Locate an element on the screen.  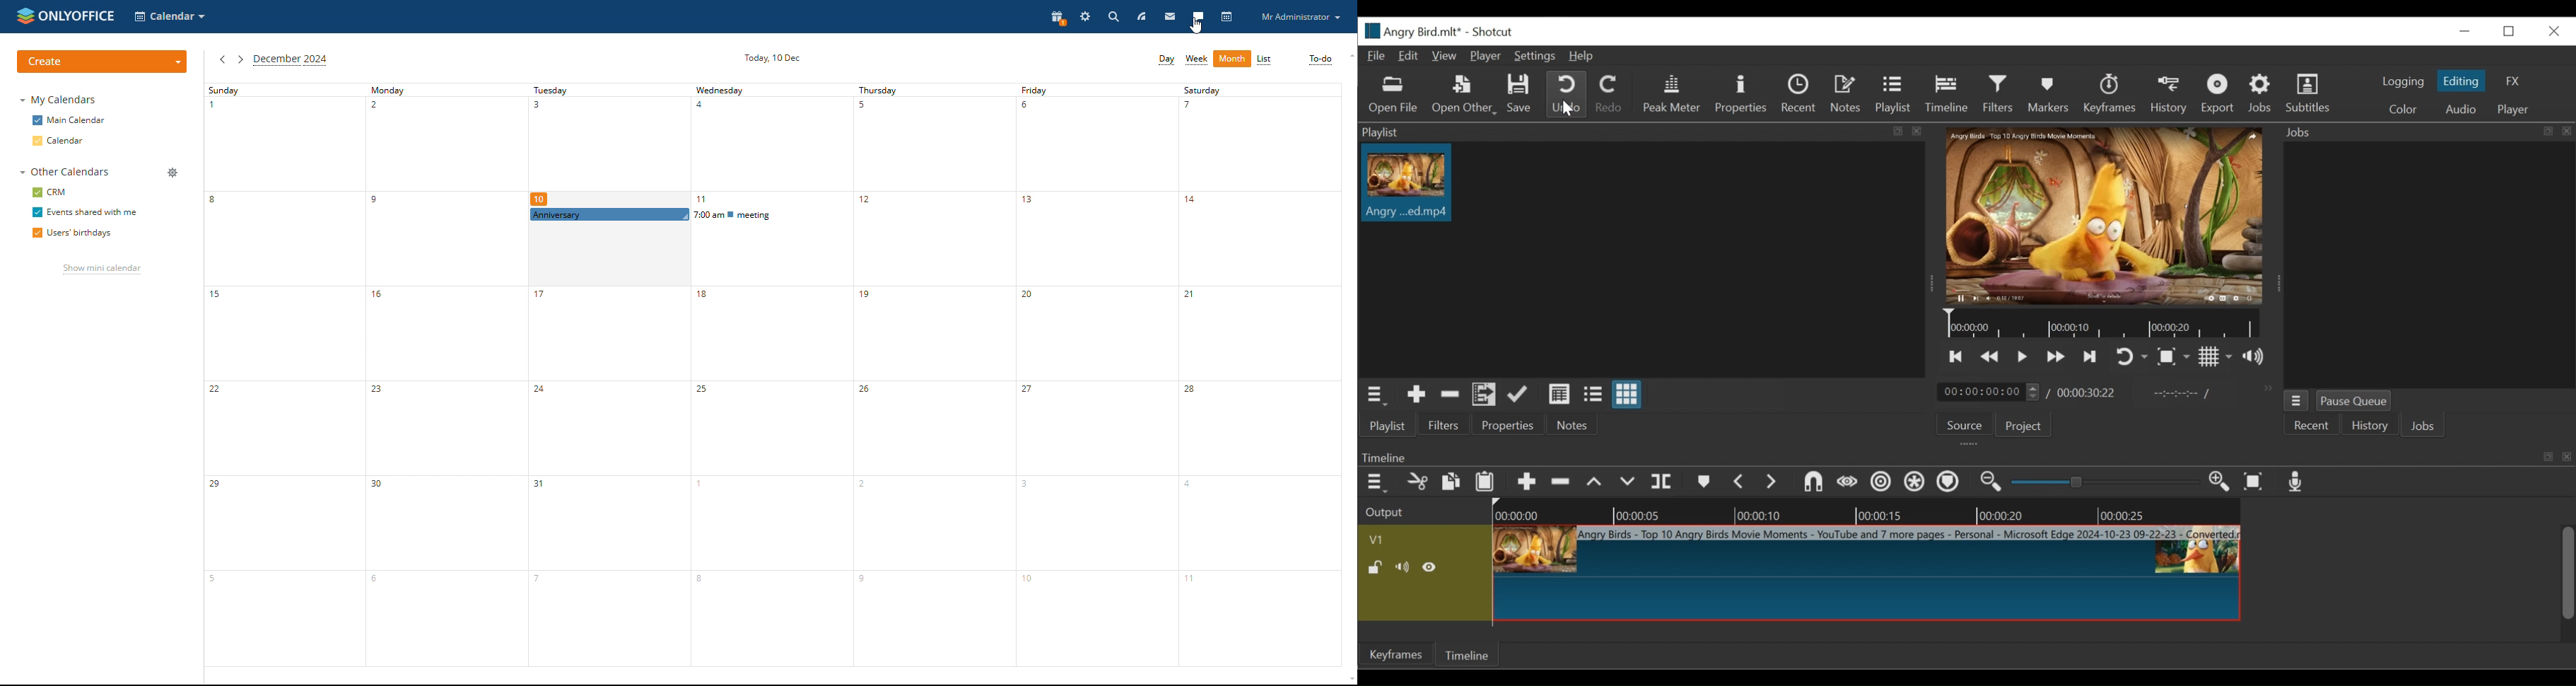
Ripple delete is located at coordinates (1560, 482).